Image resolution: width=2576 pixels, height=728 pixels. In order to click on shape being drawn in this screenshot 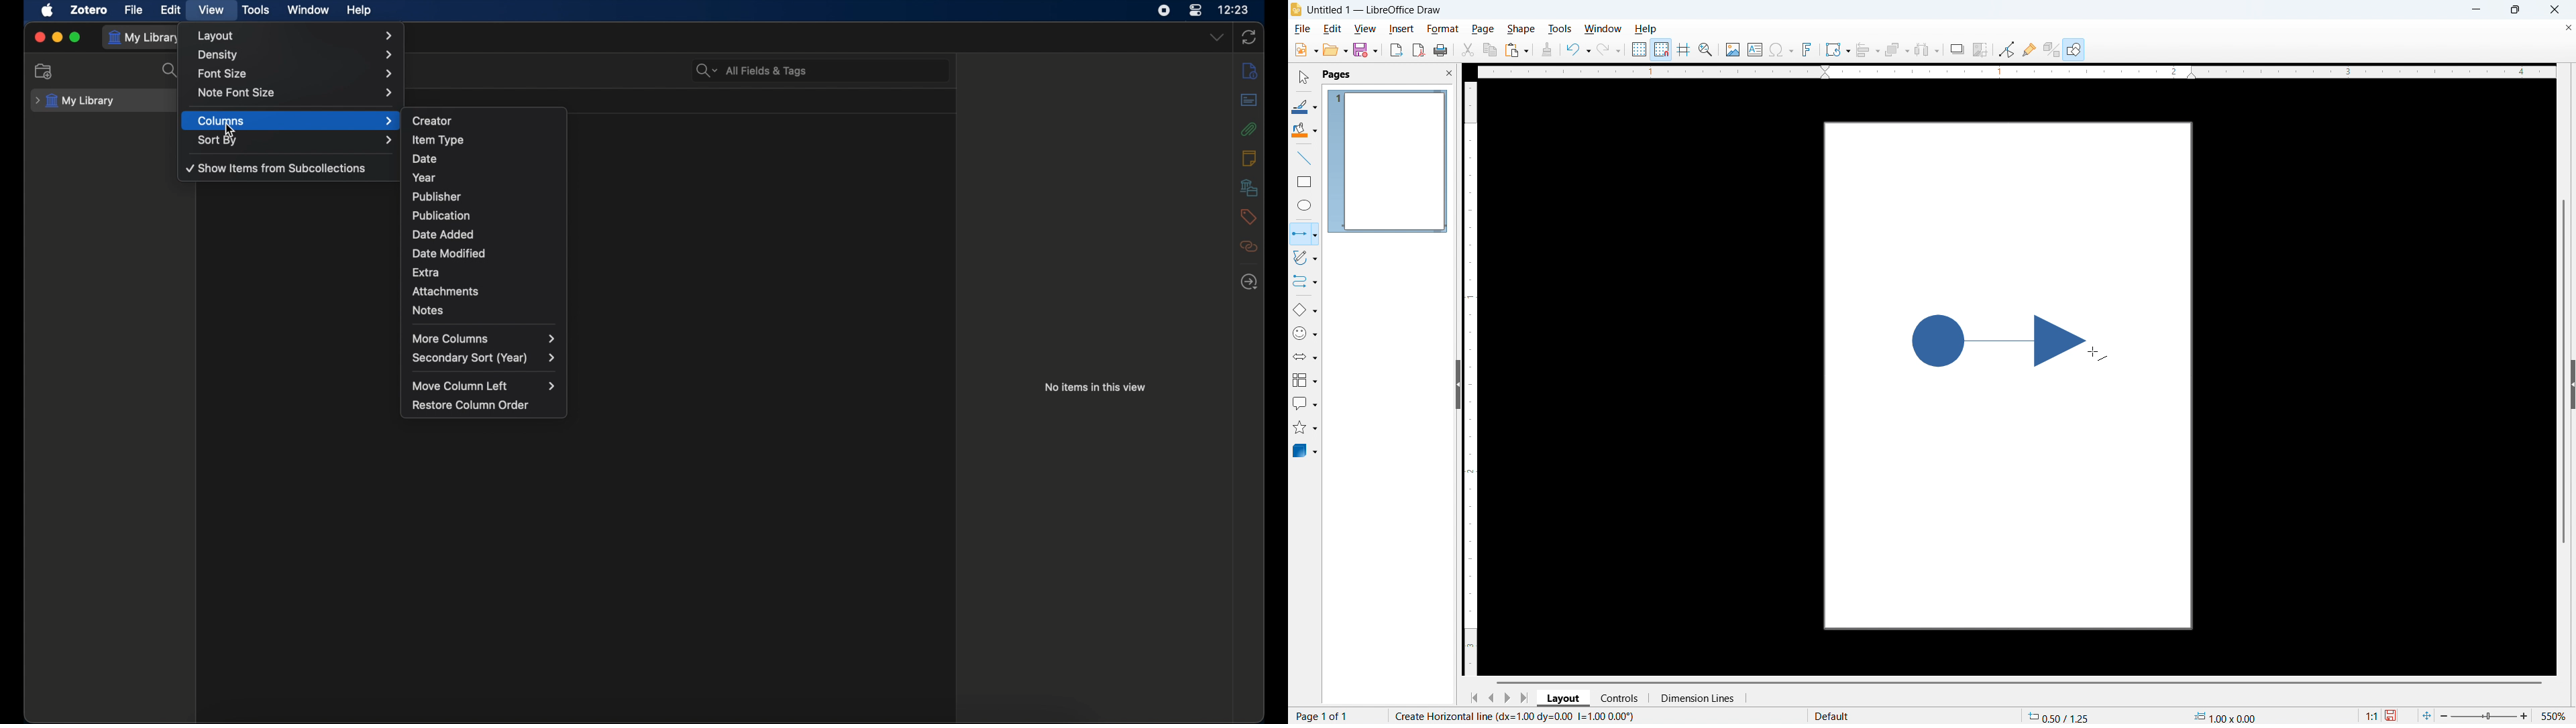, I will do `click(2011, 341)`.